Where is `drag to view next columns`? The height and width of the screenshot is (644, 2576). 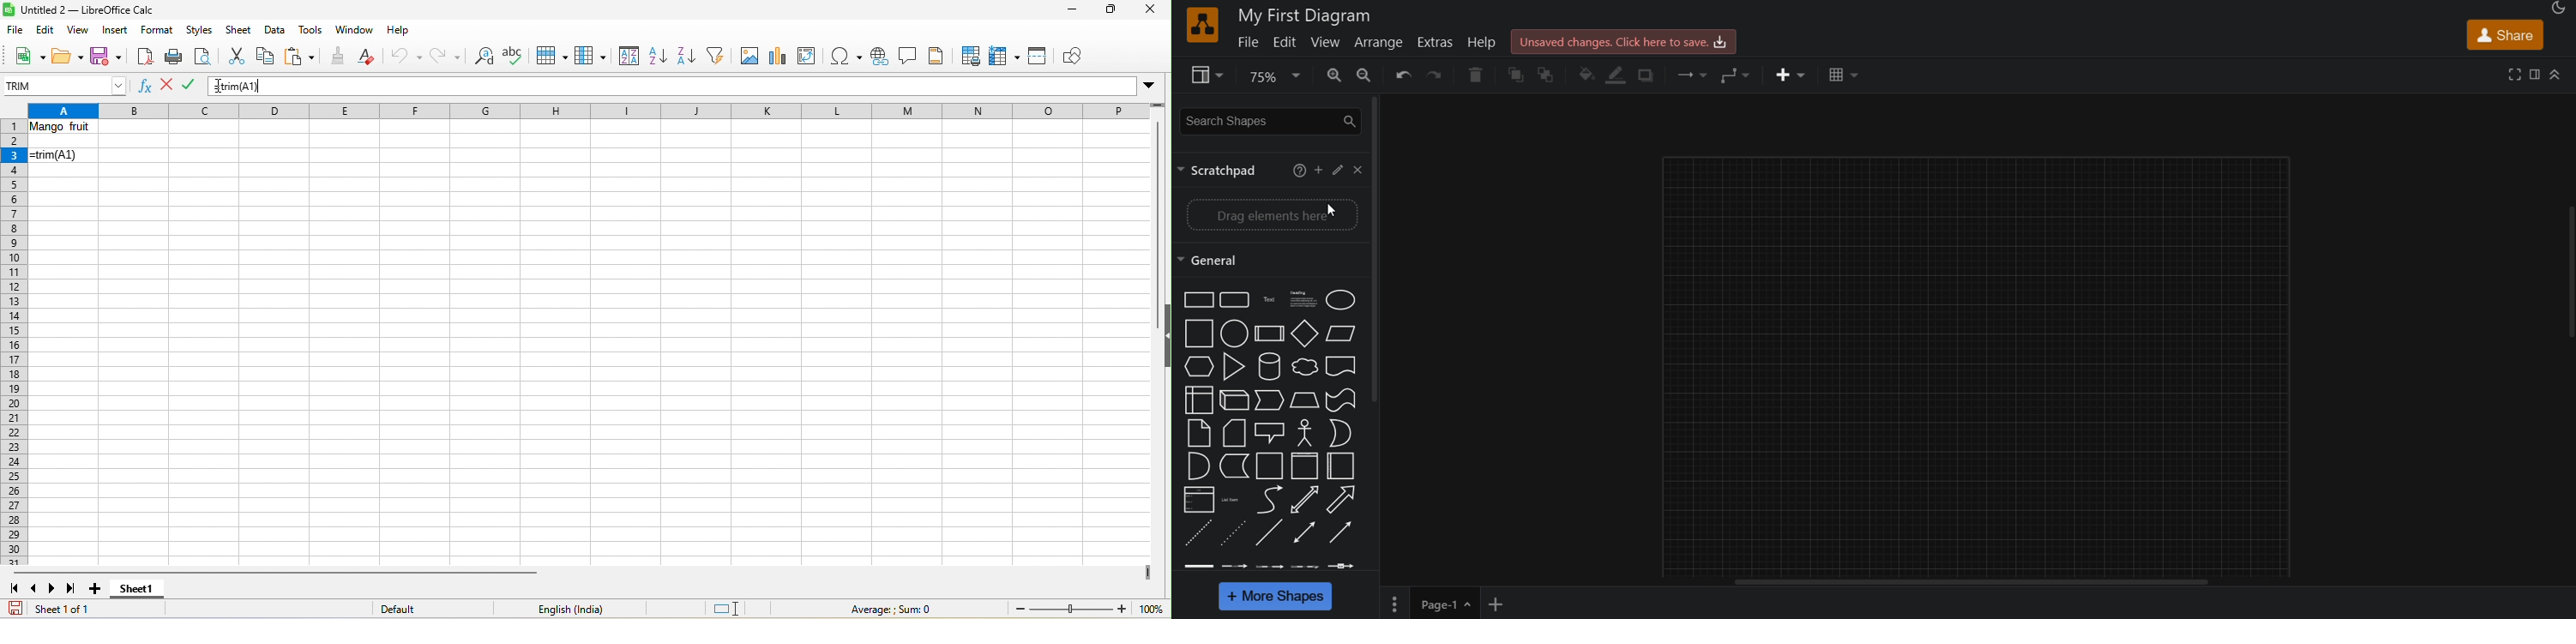
drag to view next columns is located at coordinates (1150, 573).